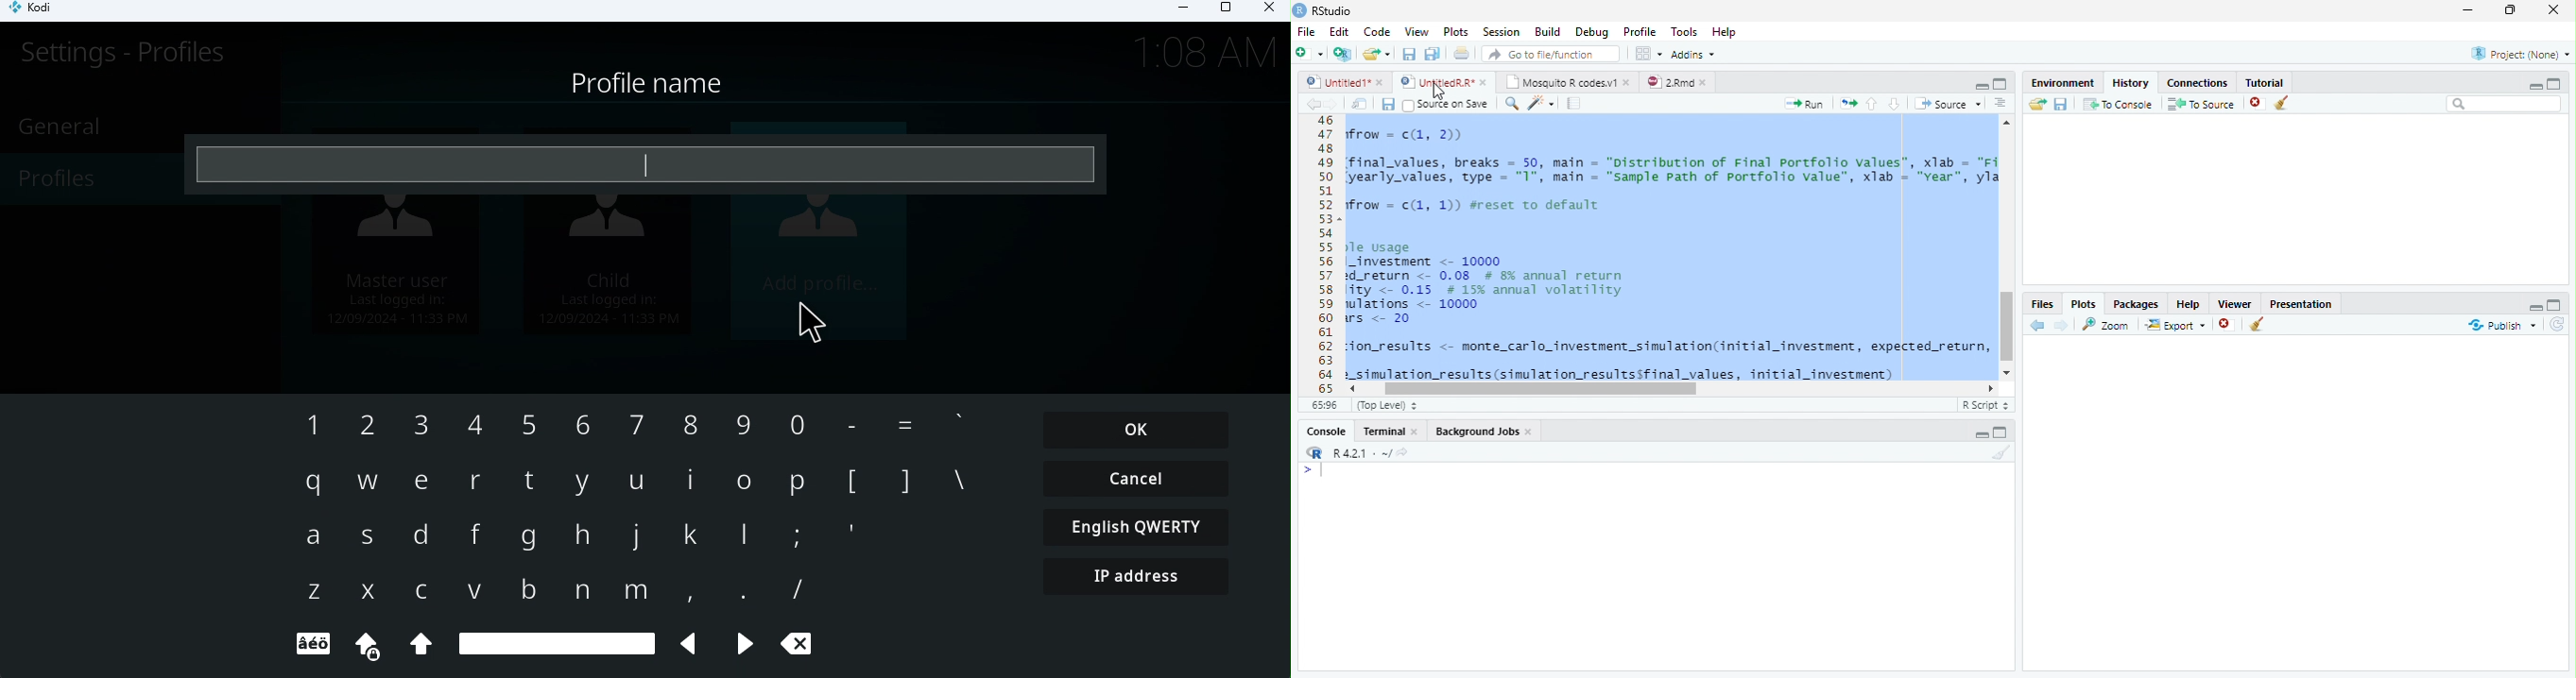  Describe the element at coordinates (2201, 104) in the screenshot. I see `To Source` at that location.